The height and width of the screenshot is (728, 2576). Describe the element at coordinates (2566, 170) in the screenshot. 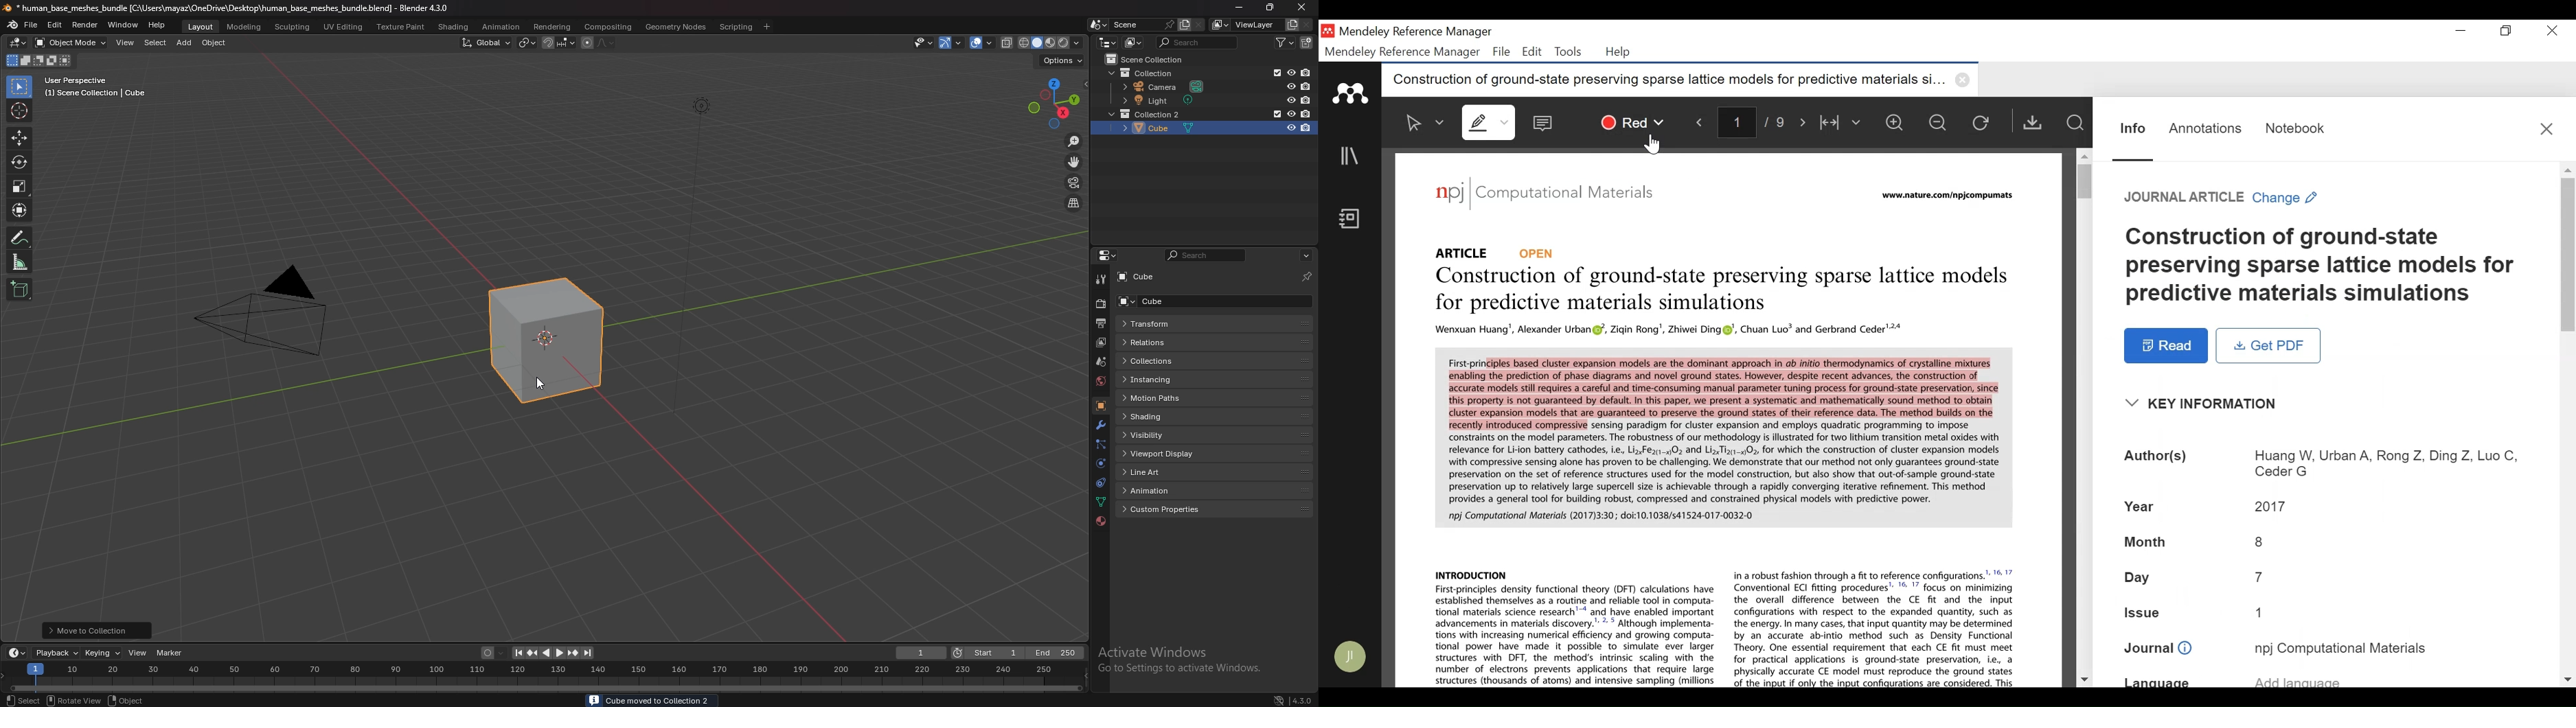

I see `Scroll up` at that location.